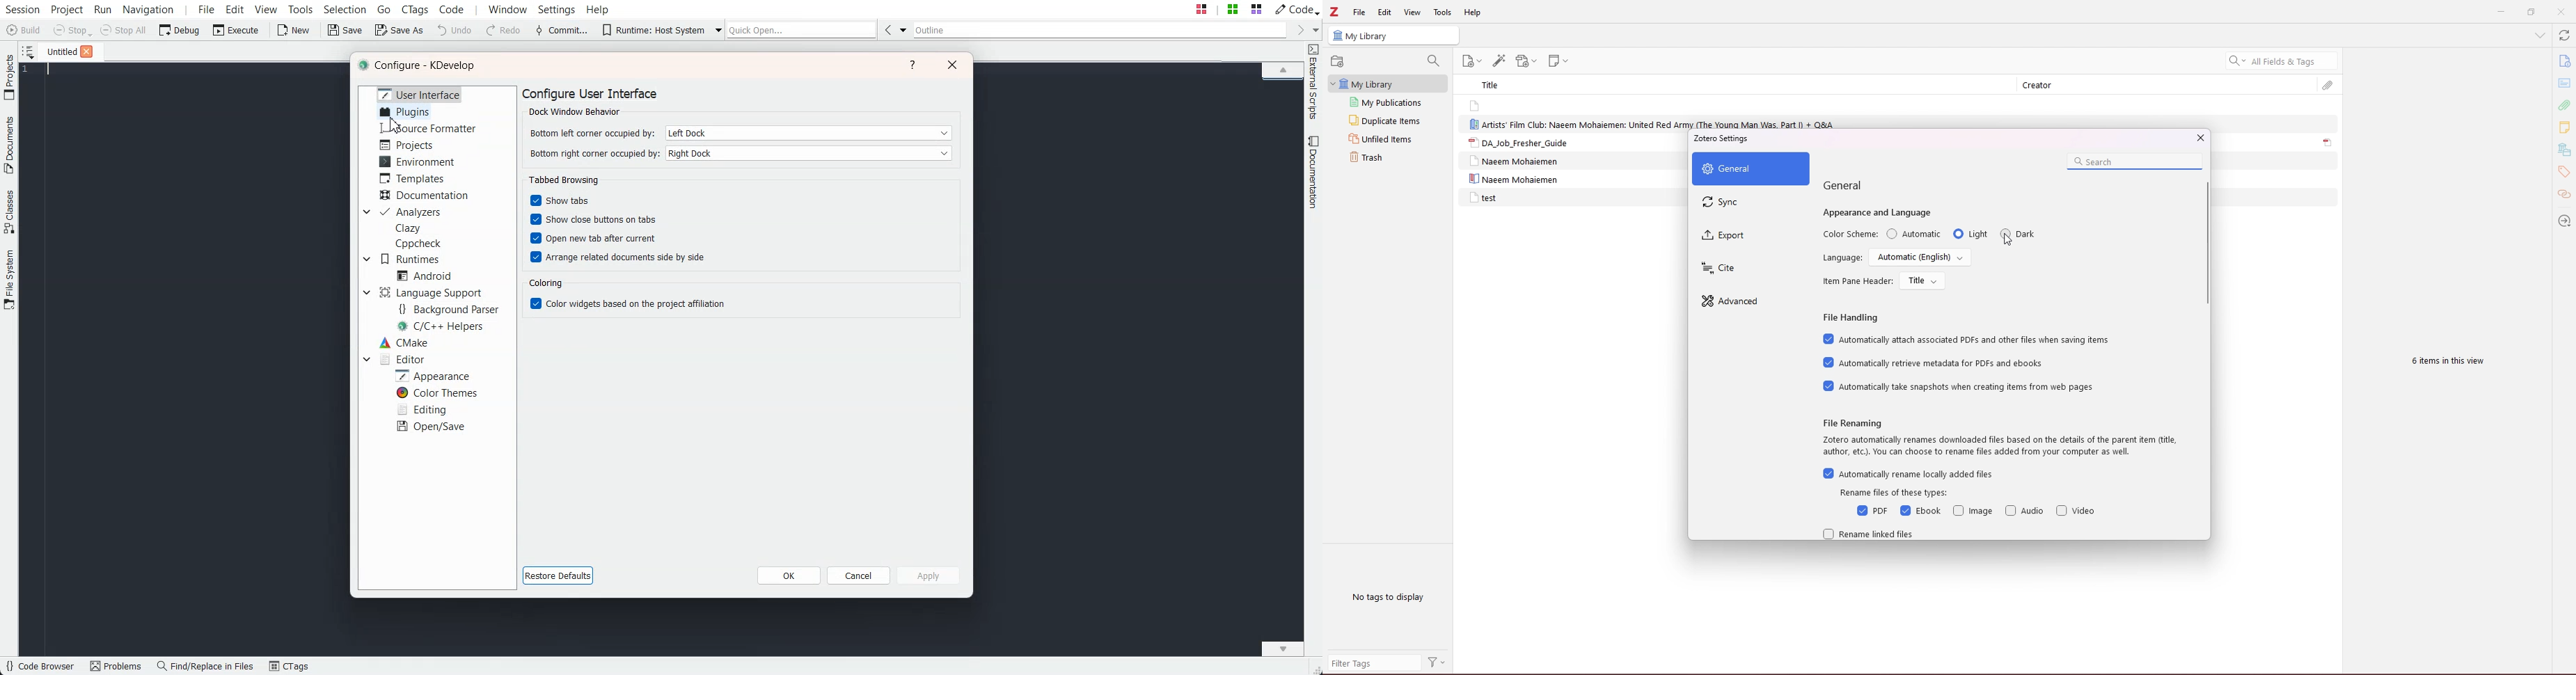 Image resolution: width=2576 pixels, height=700 pixels. Describe the element at coordinates (1513, 180) in the screenshot. I see `Naeem Mohaiemen` at that location.